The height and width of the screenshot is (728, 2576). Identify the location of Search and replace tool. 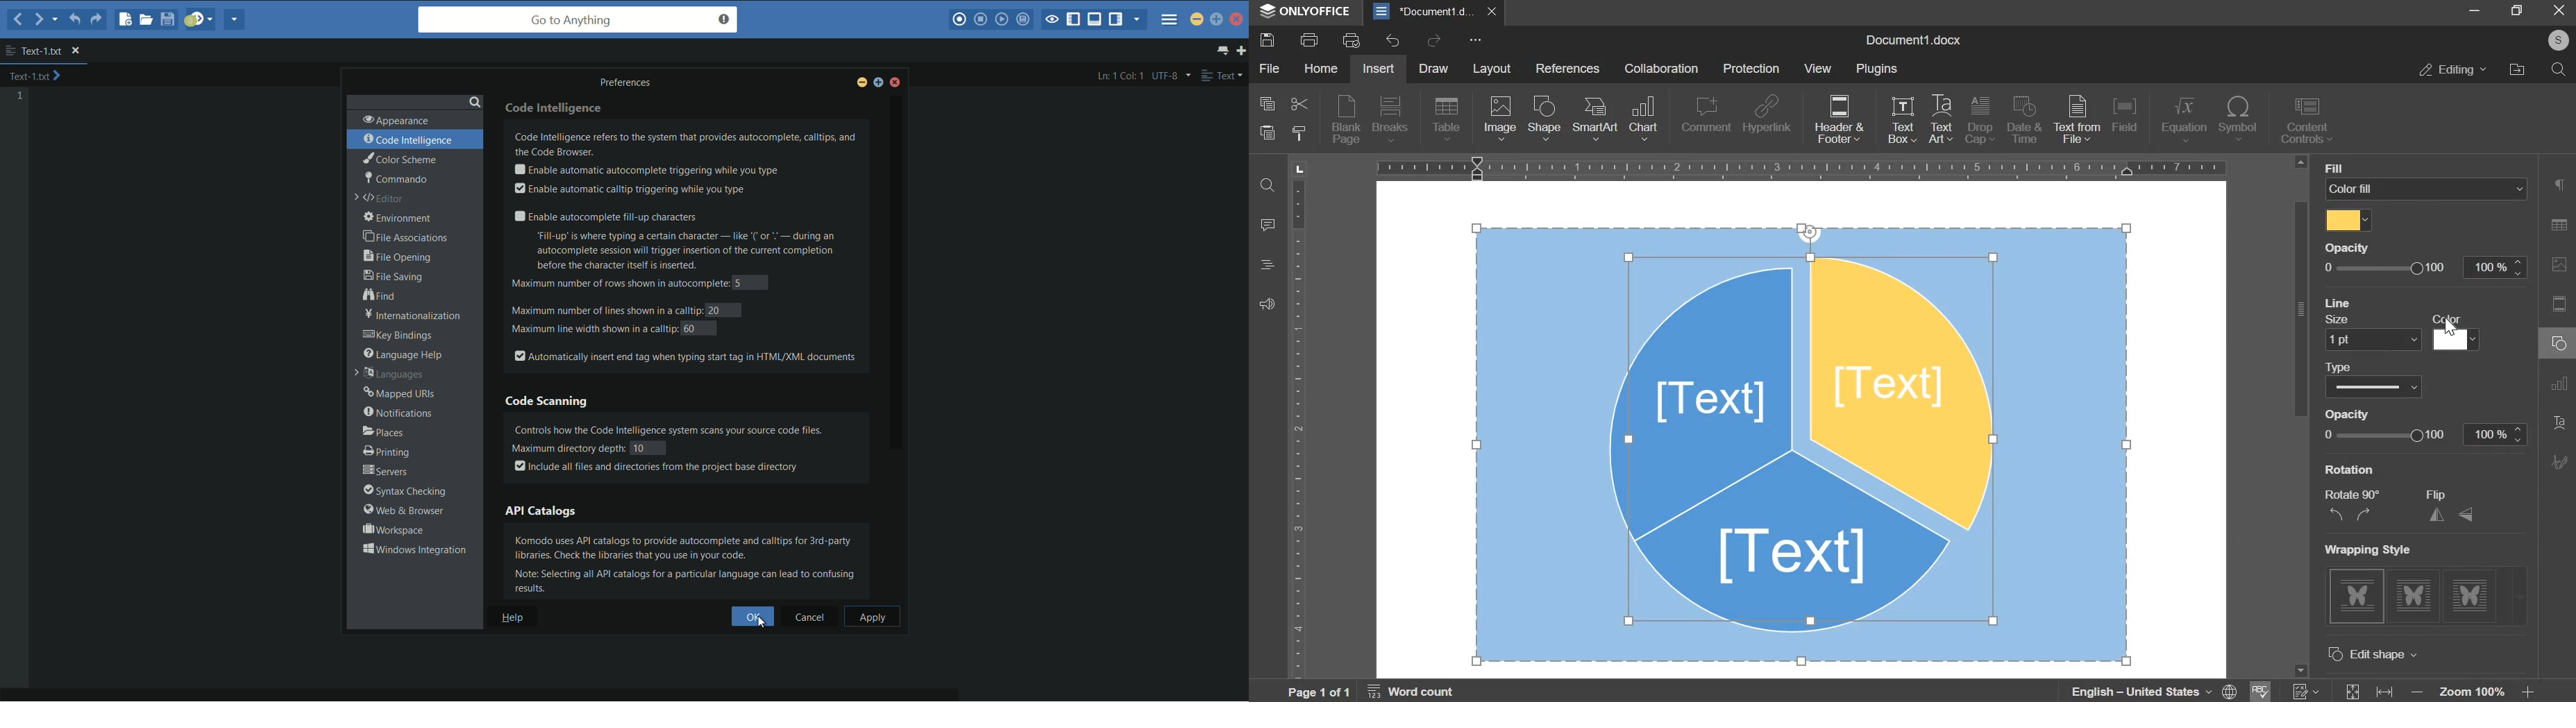
(1270, 187).